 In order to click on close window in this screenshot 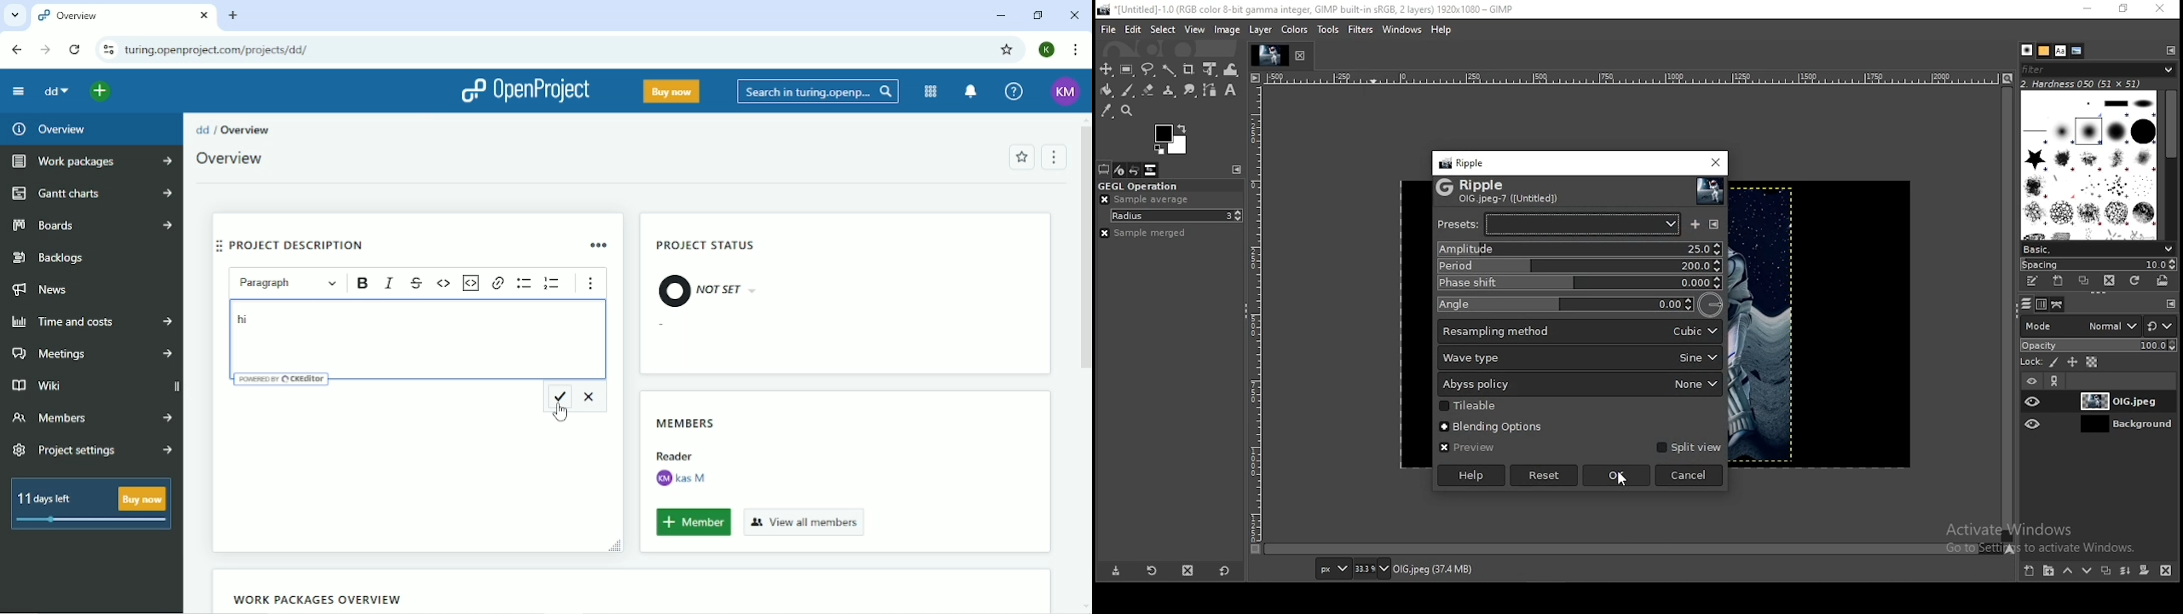, I will do `click(2162, 9)`.